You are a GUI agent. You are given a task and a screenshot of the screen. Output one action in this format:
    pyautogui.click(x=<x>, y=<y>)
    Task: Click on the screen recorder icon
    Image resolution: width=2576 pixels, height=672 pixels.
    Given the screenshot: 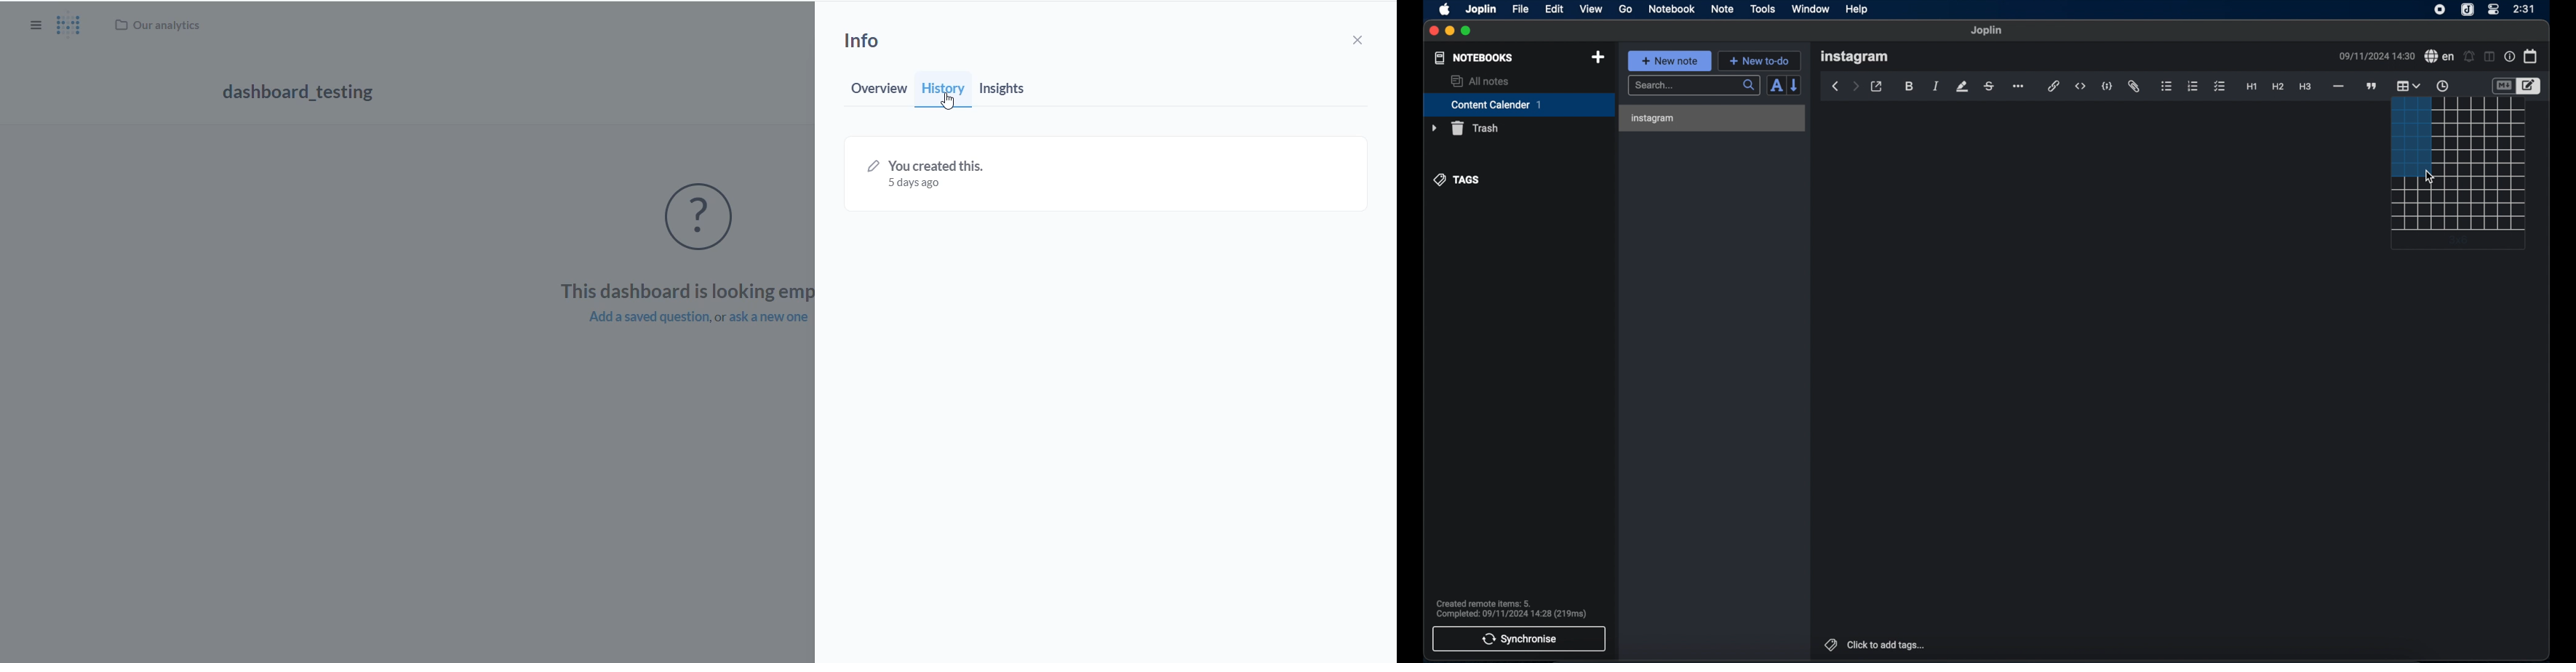 What is the action you would take?
    pyautogui.click(x=2440, y=10)
    